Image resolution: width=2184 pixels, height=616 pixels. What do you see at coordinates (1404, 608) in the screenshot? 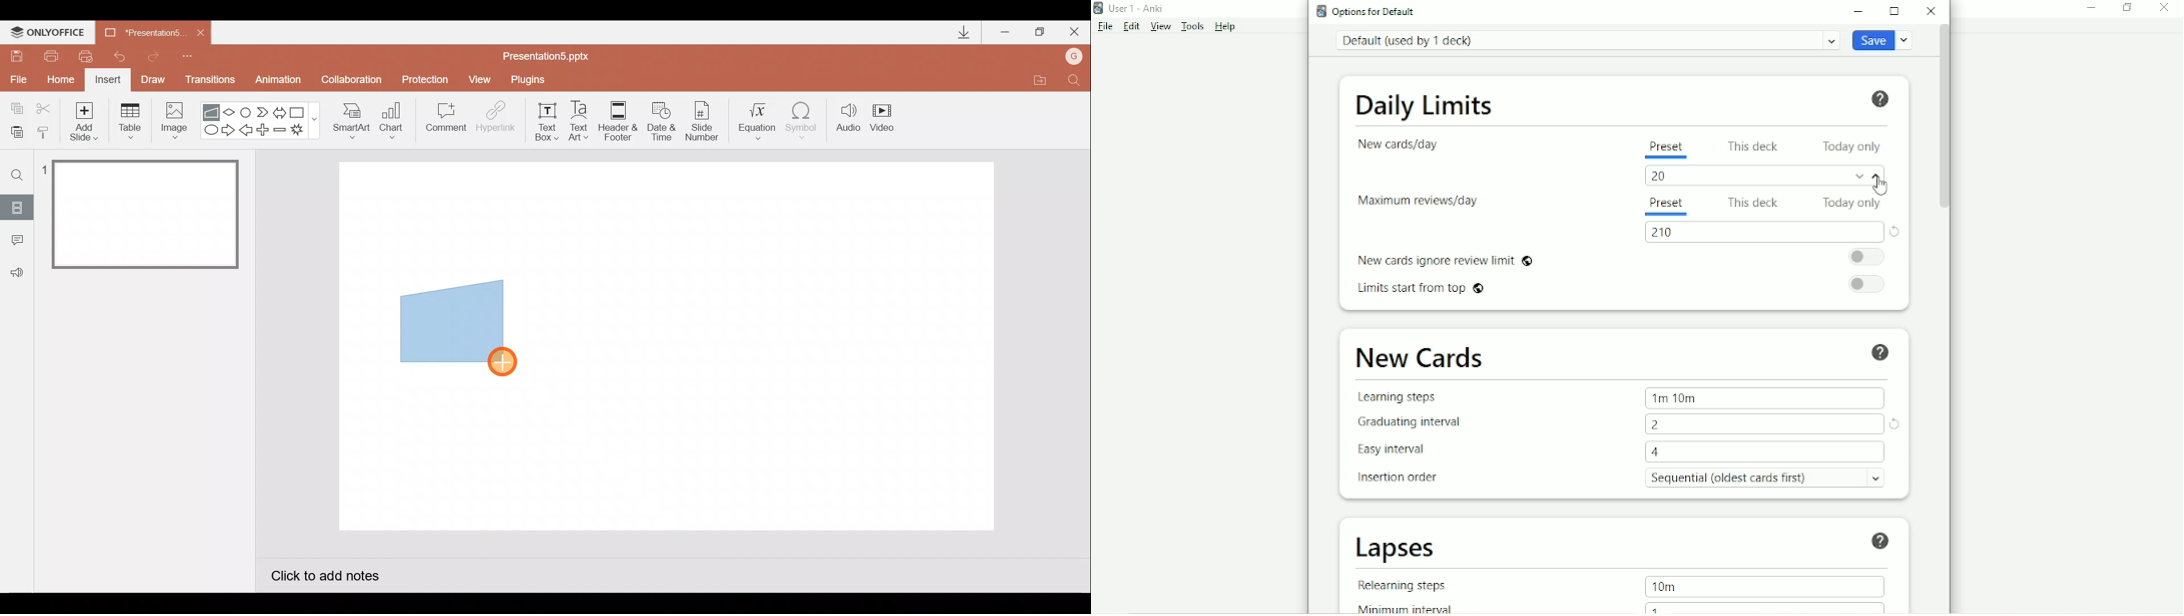
I see `Minimum interval` at bounding box center [1404, 608].